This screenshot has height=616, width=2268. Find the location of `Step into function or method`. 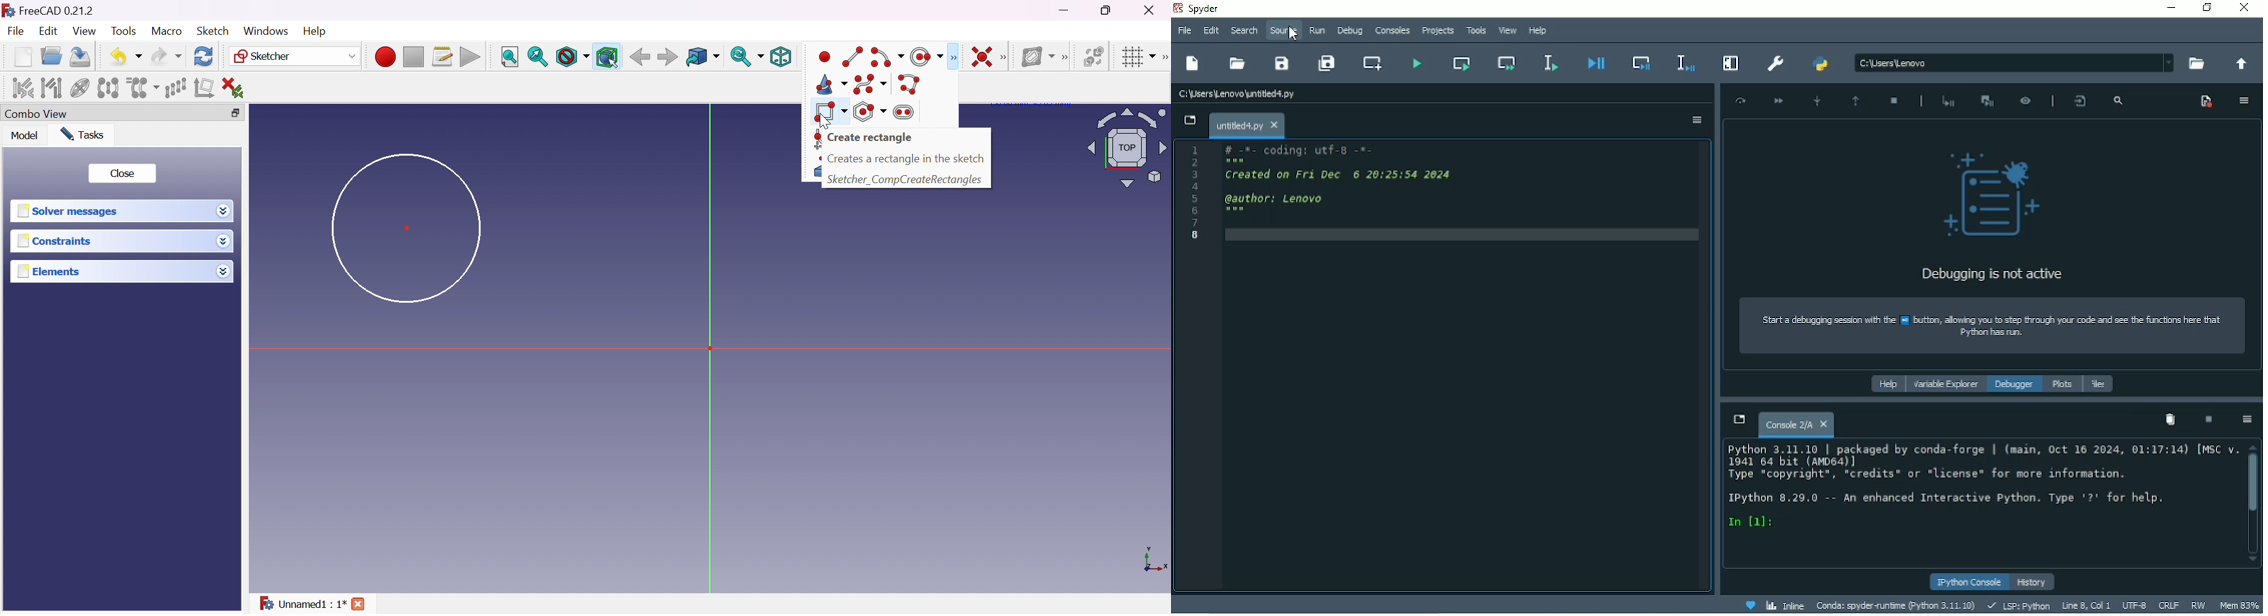

Step into function or method is located at coordinates (1818, 101).